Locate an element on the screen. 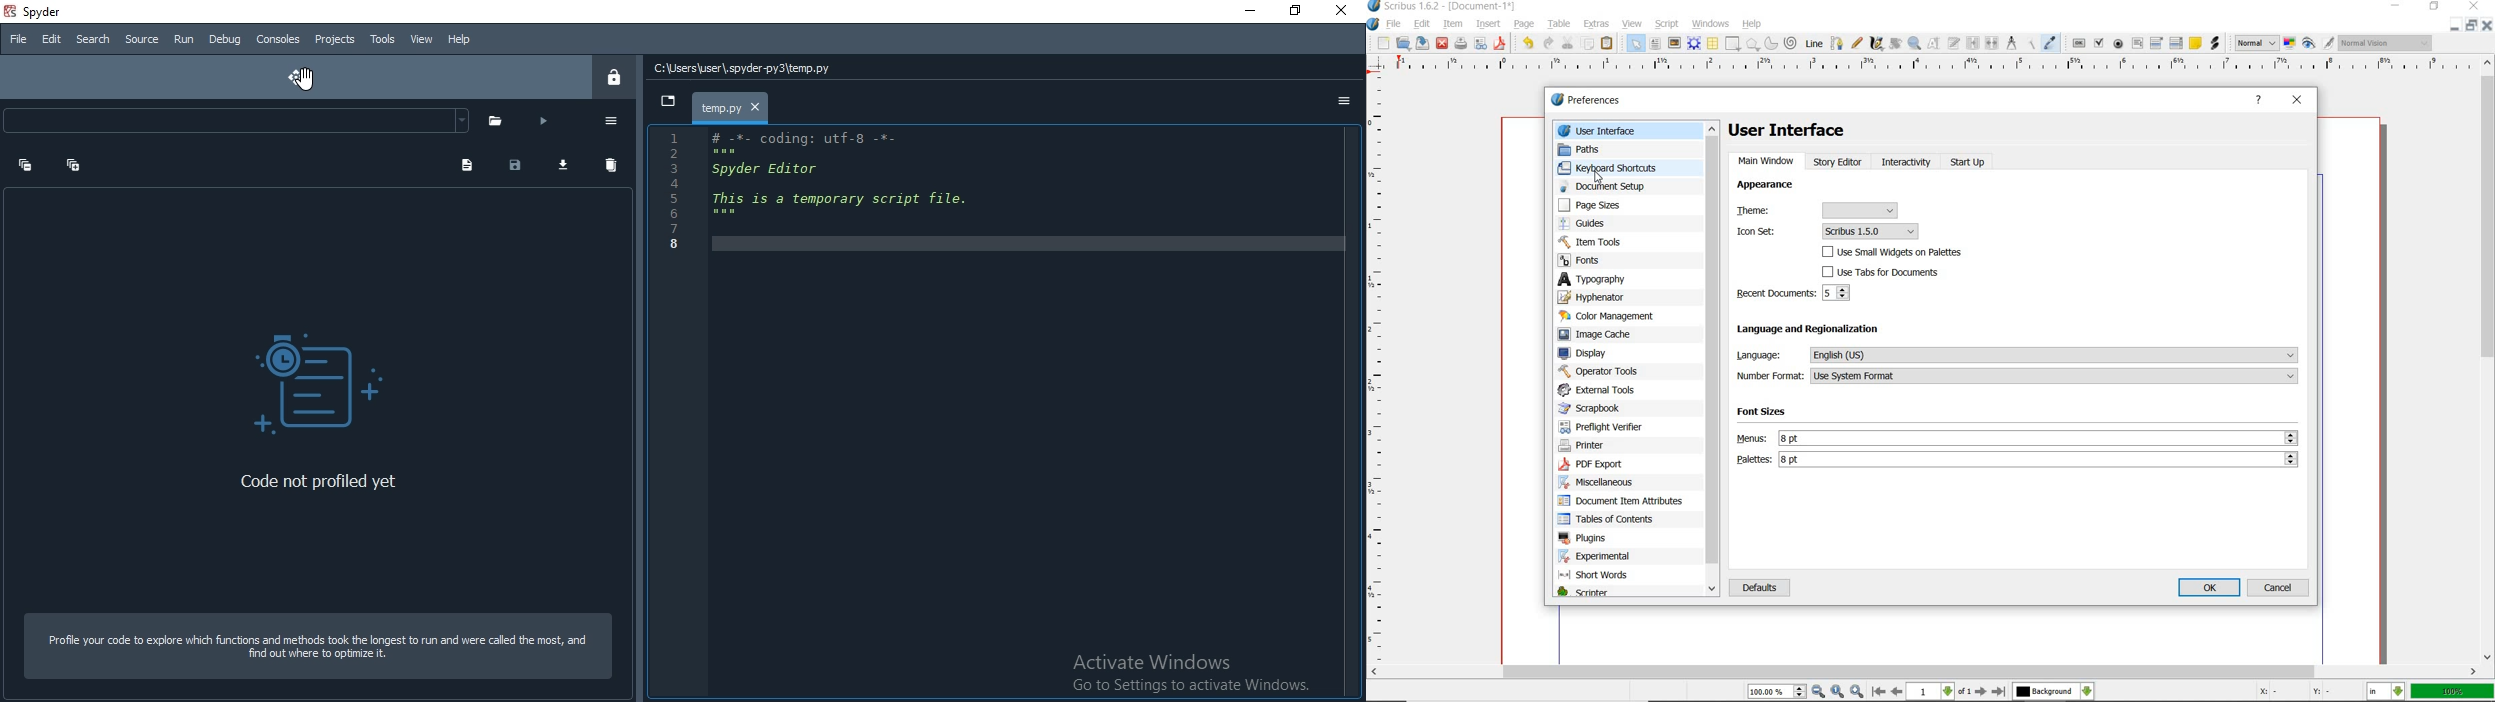 The image size is (2520, 728). scrollbar is located at coordinates (1923, 673).